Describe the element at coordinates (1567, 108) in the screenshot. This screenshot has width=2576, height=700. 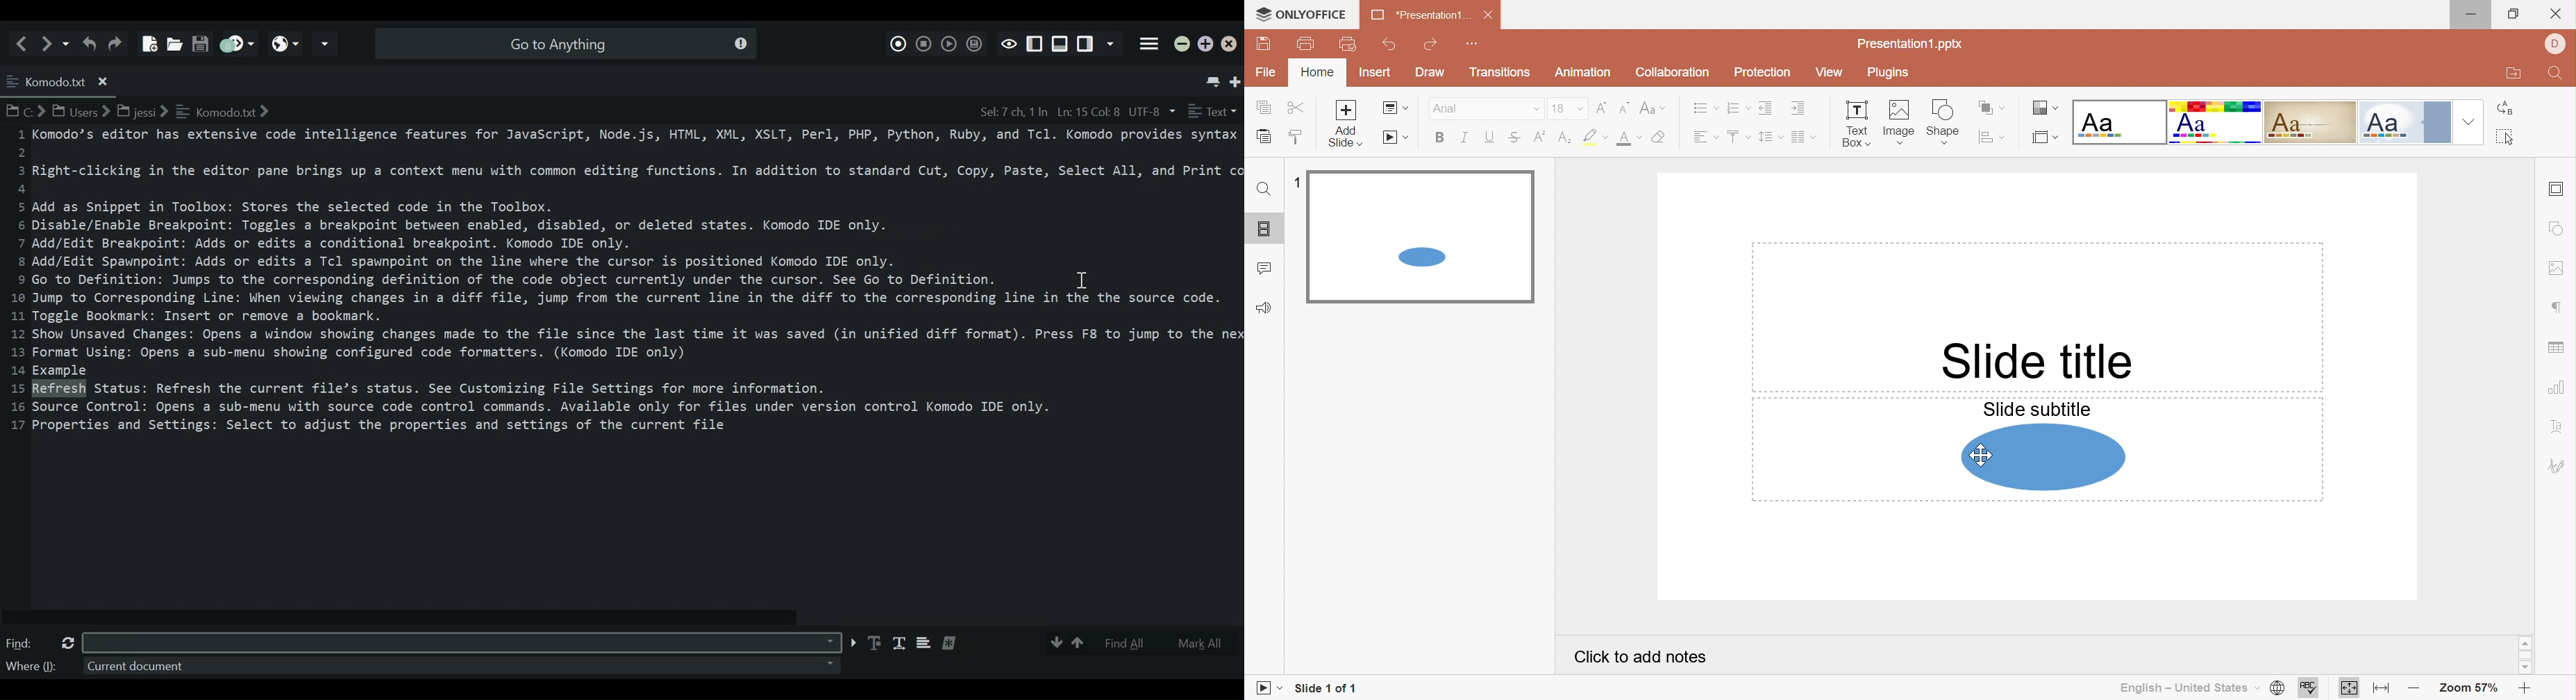
I see `Font size 18` at that location.